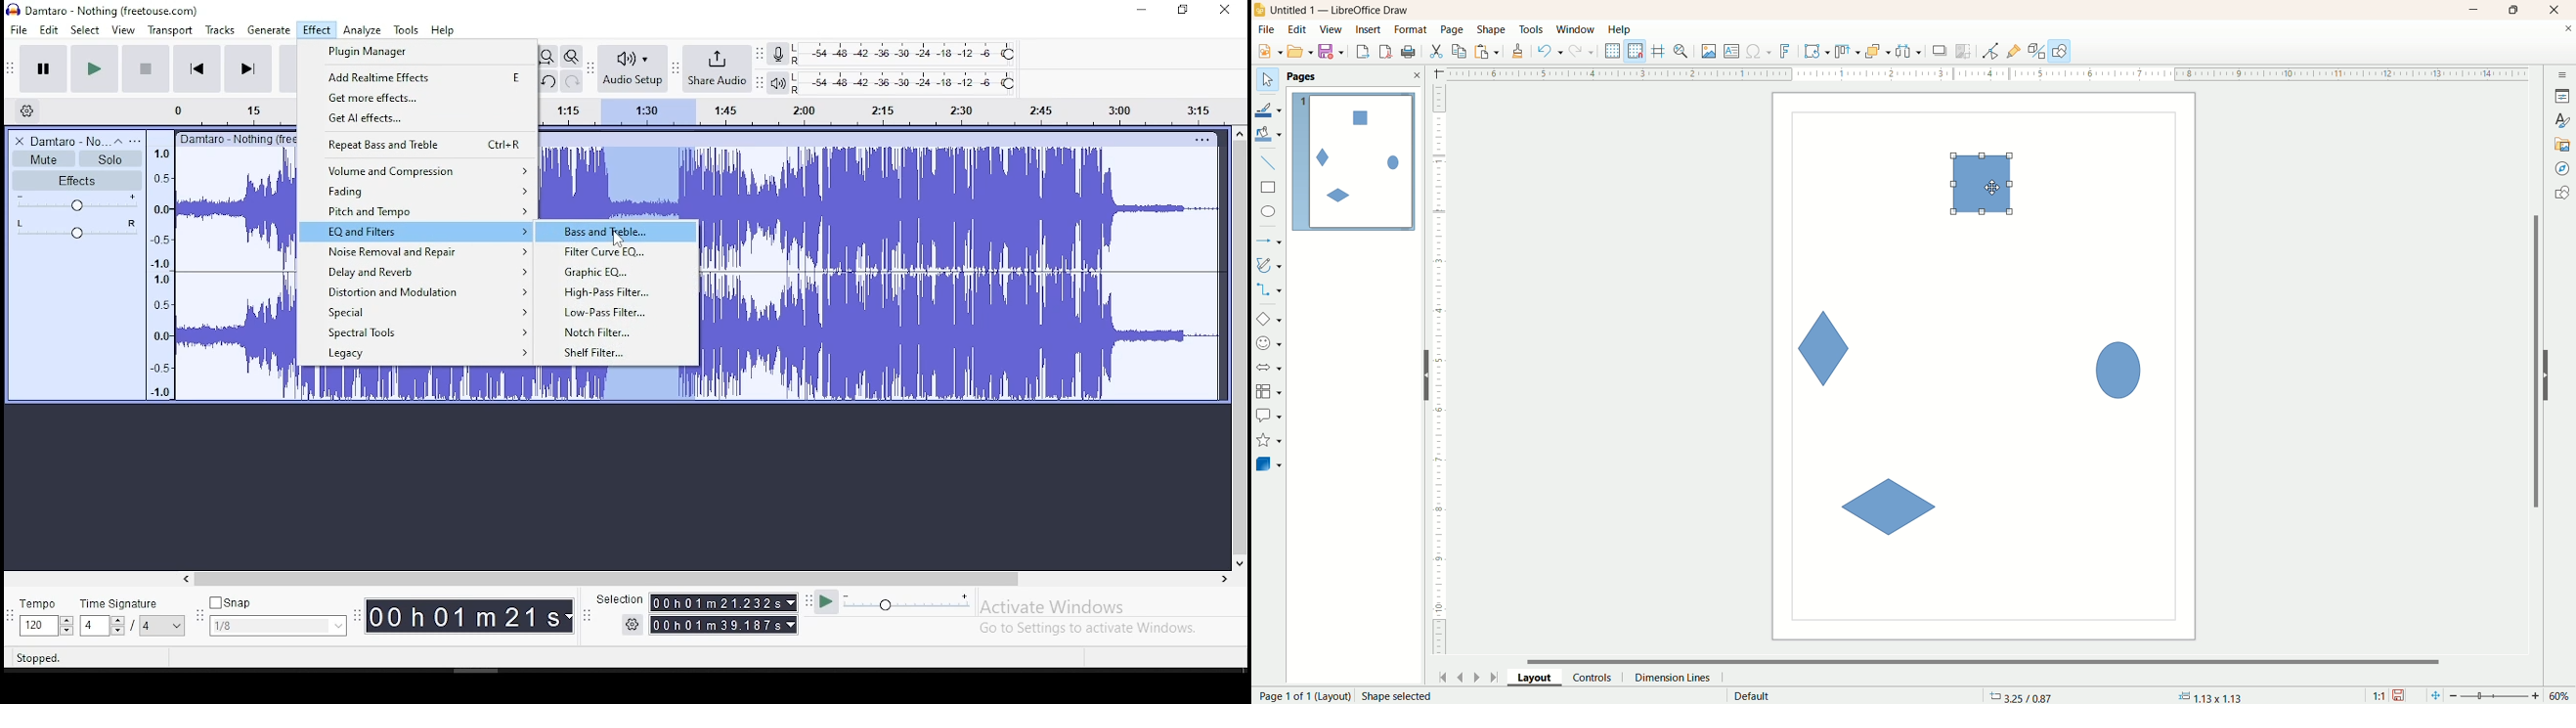 The height and width of the screenshot is (728, 2576). I want to click on Get AI effects, so click(417, 118).